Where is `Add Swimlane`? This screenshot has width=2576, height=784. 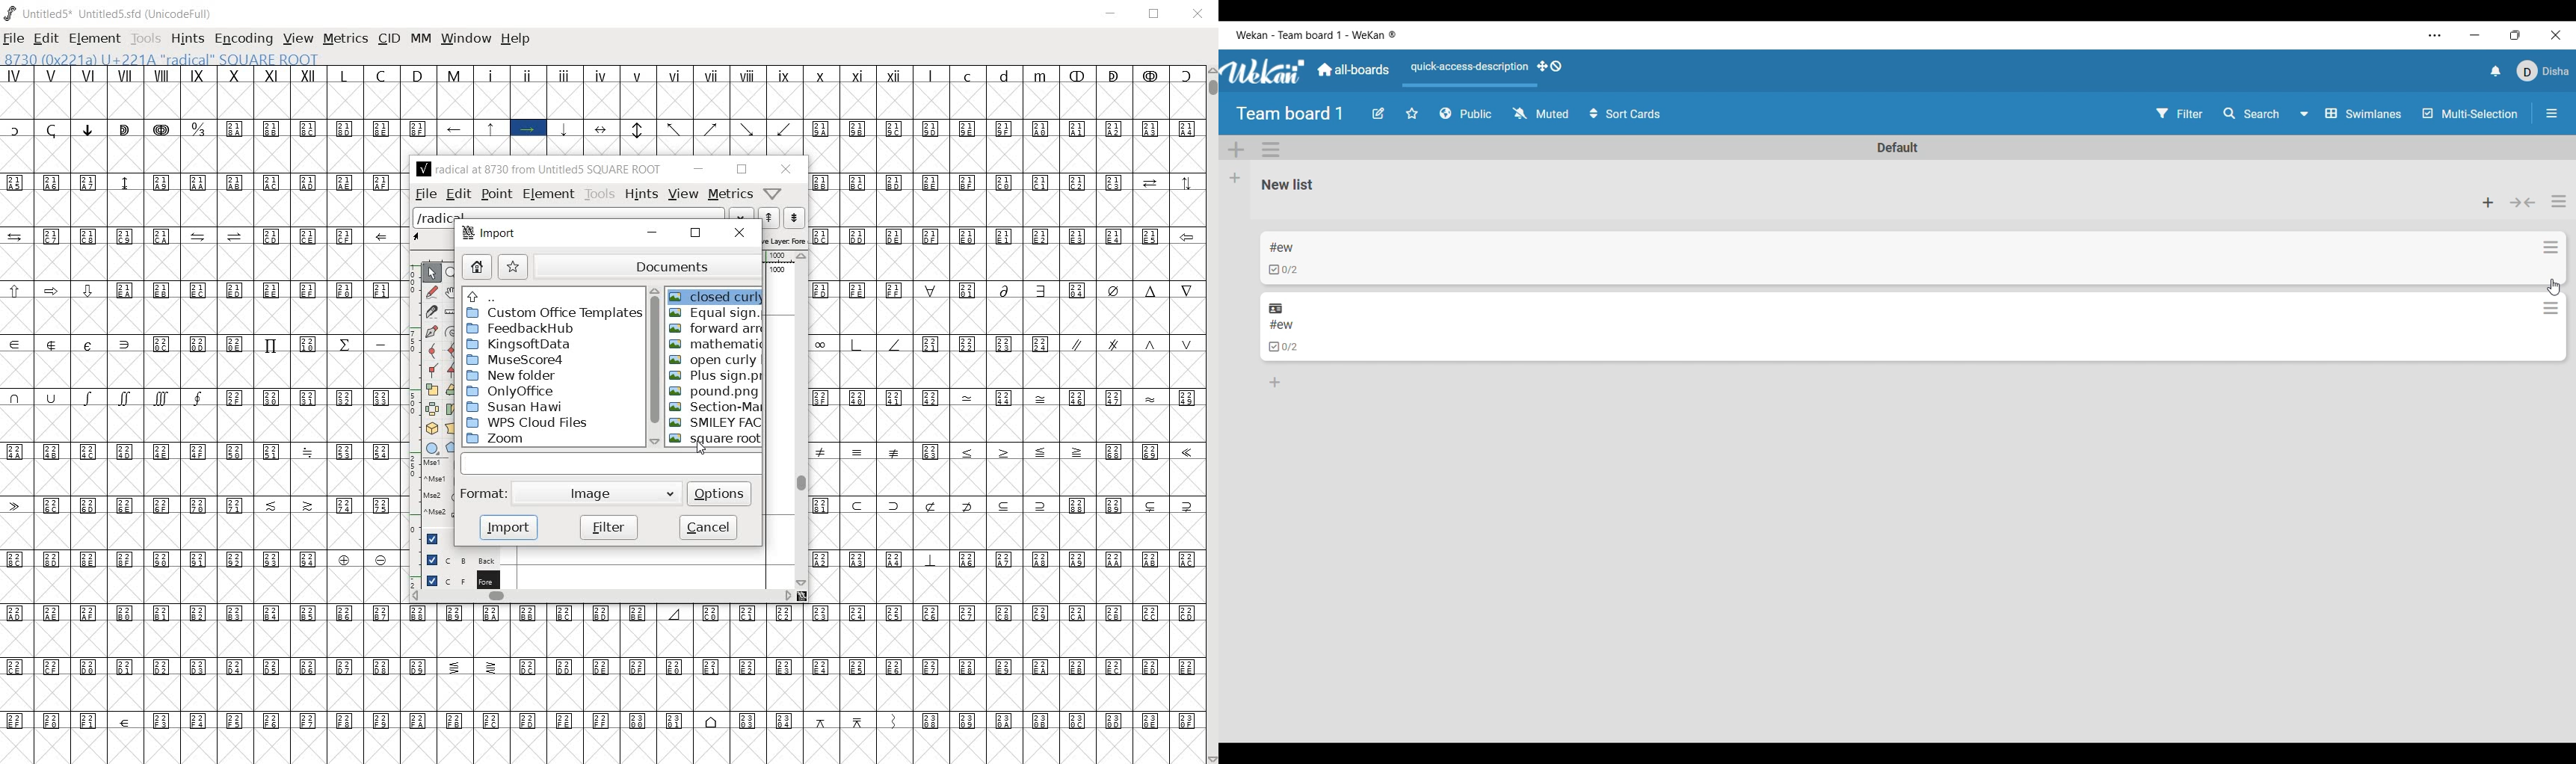
Add Swimlane is located at coordinates (1237, 150).